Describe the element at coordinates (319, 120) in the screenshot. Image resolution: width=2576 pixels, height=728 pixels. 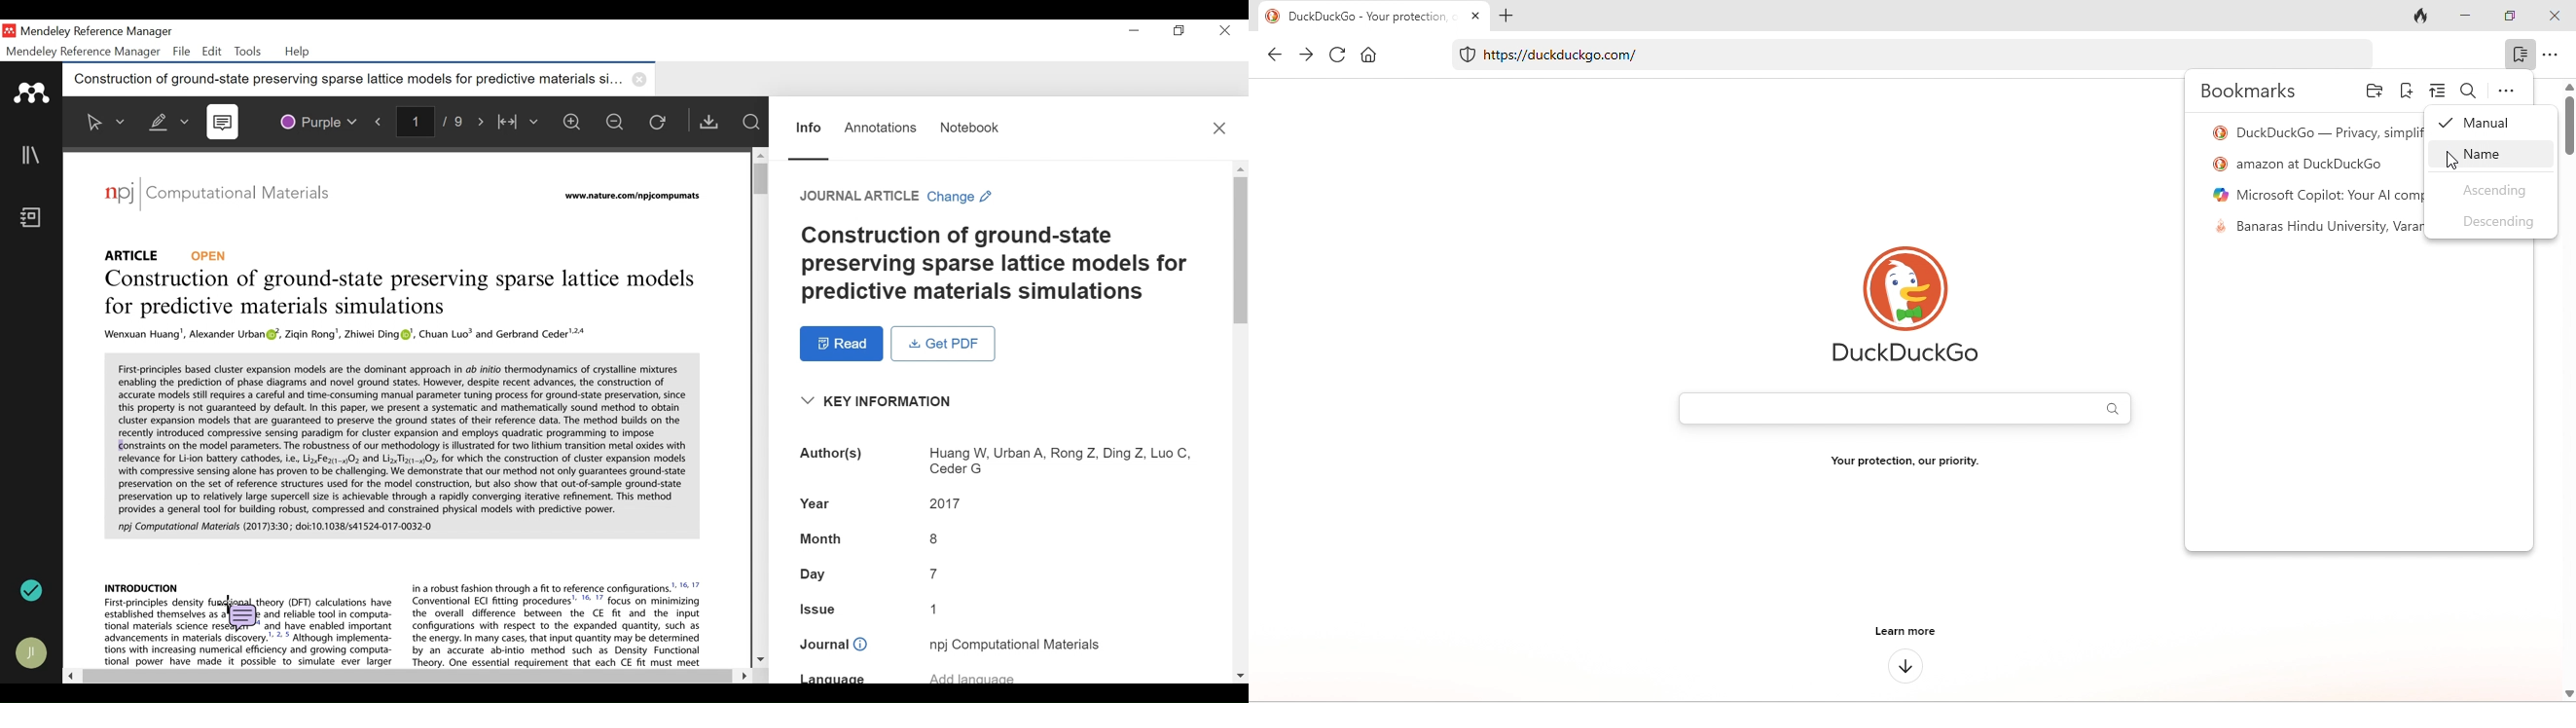
I see `Color` at that location.